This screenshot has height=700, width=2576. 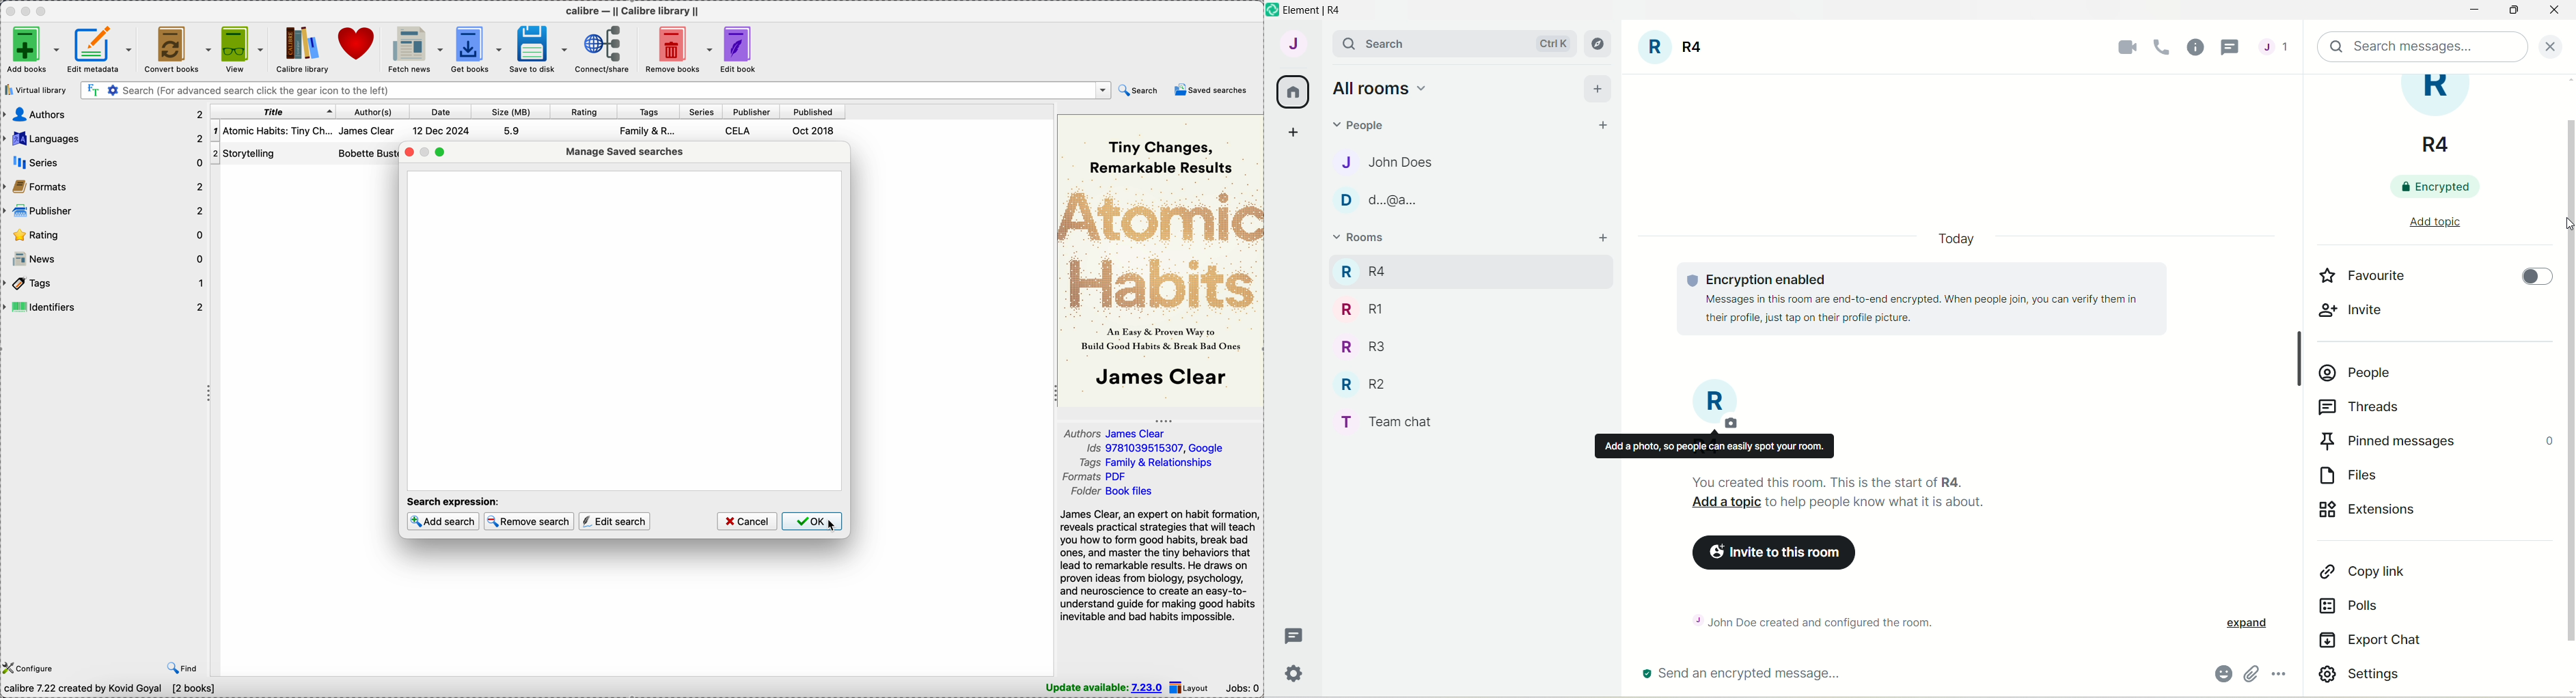 What do you see at coordinates (112, 689) in the screenshot?
I see `calibre 7.22 created by kovid goyal (2 books)` at bounding box center [112, 689].